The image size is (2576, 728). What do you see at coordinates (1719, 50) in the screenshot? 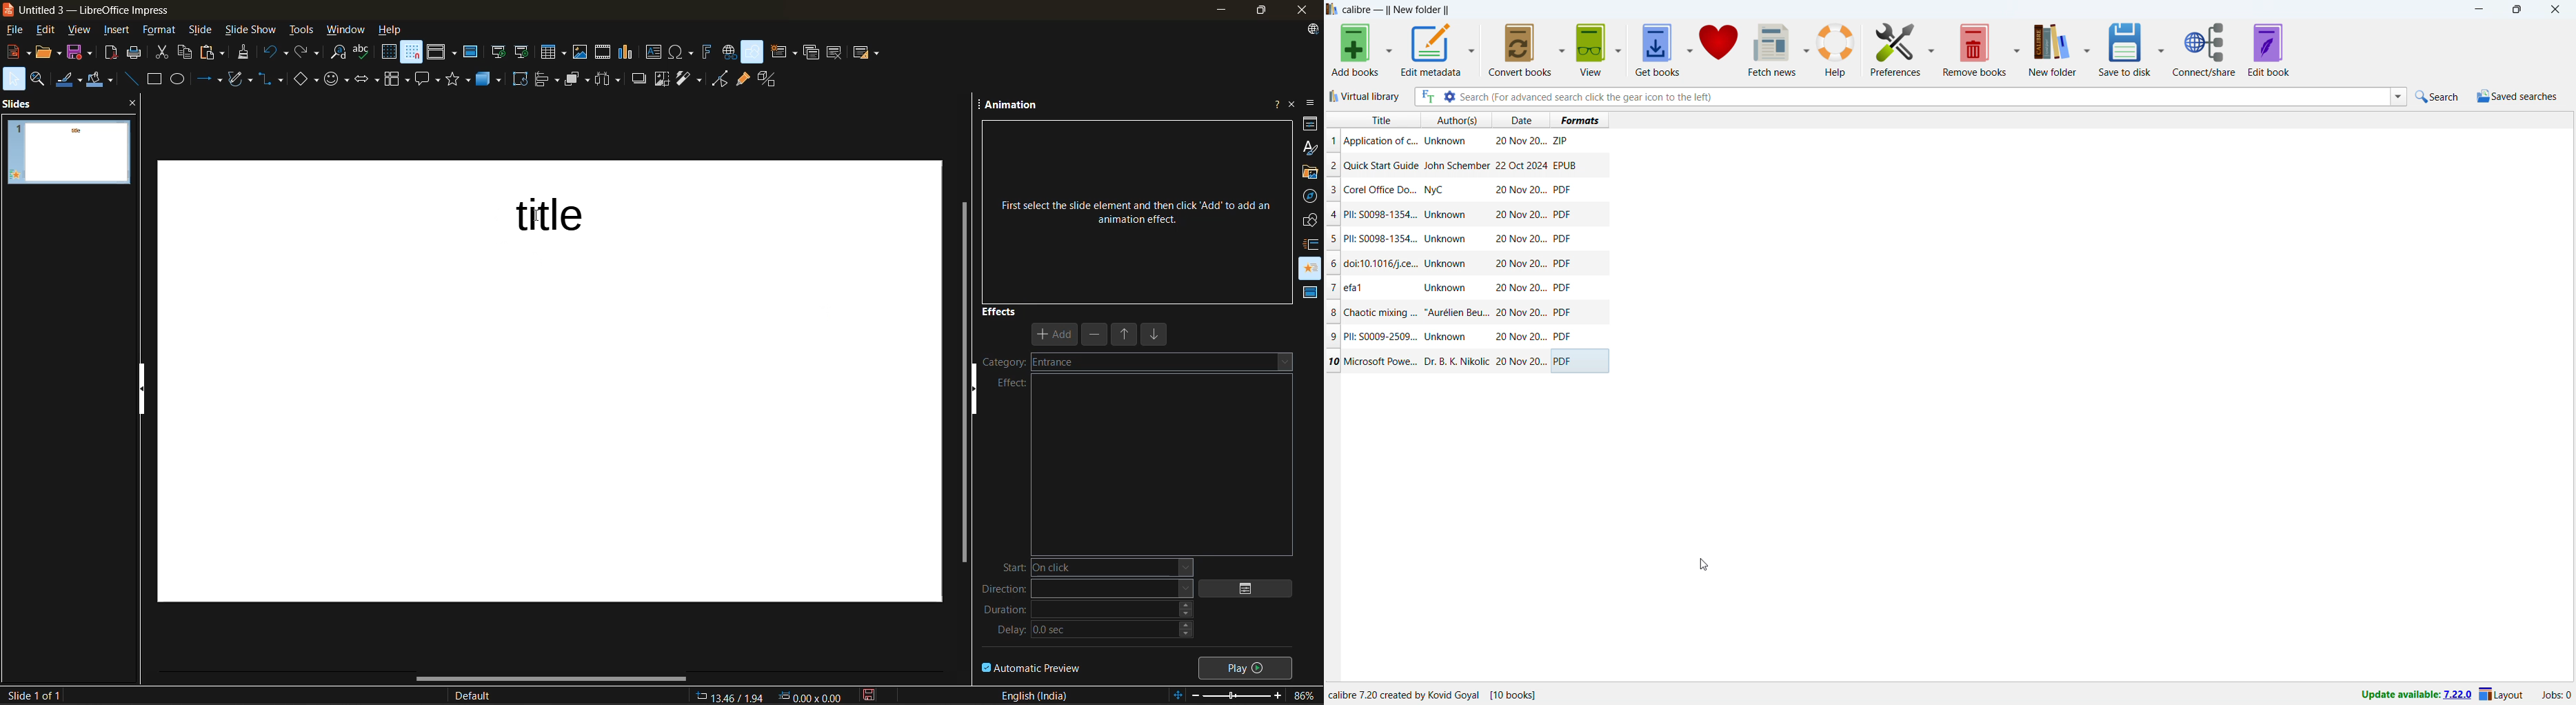
I see `donate to calibre` at bounding box center [1719, 50].